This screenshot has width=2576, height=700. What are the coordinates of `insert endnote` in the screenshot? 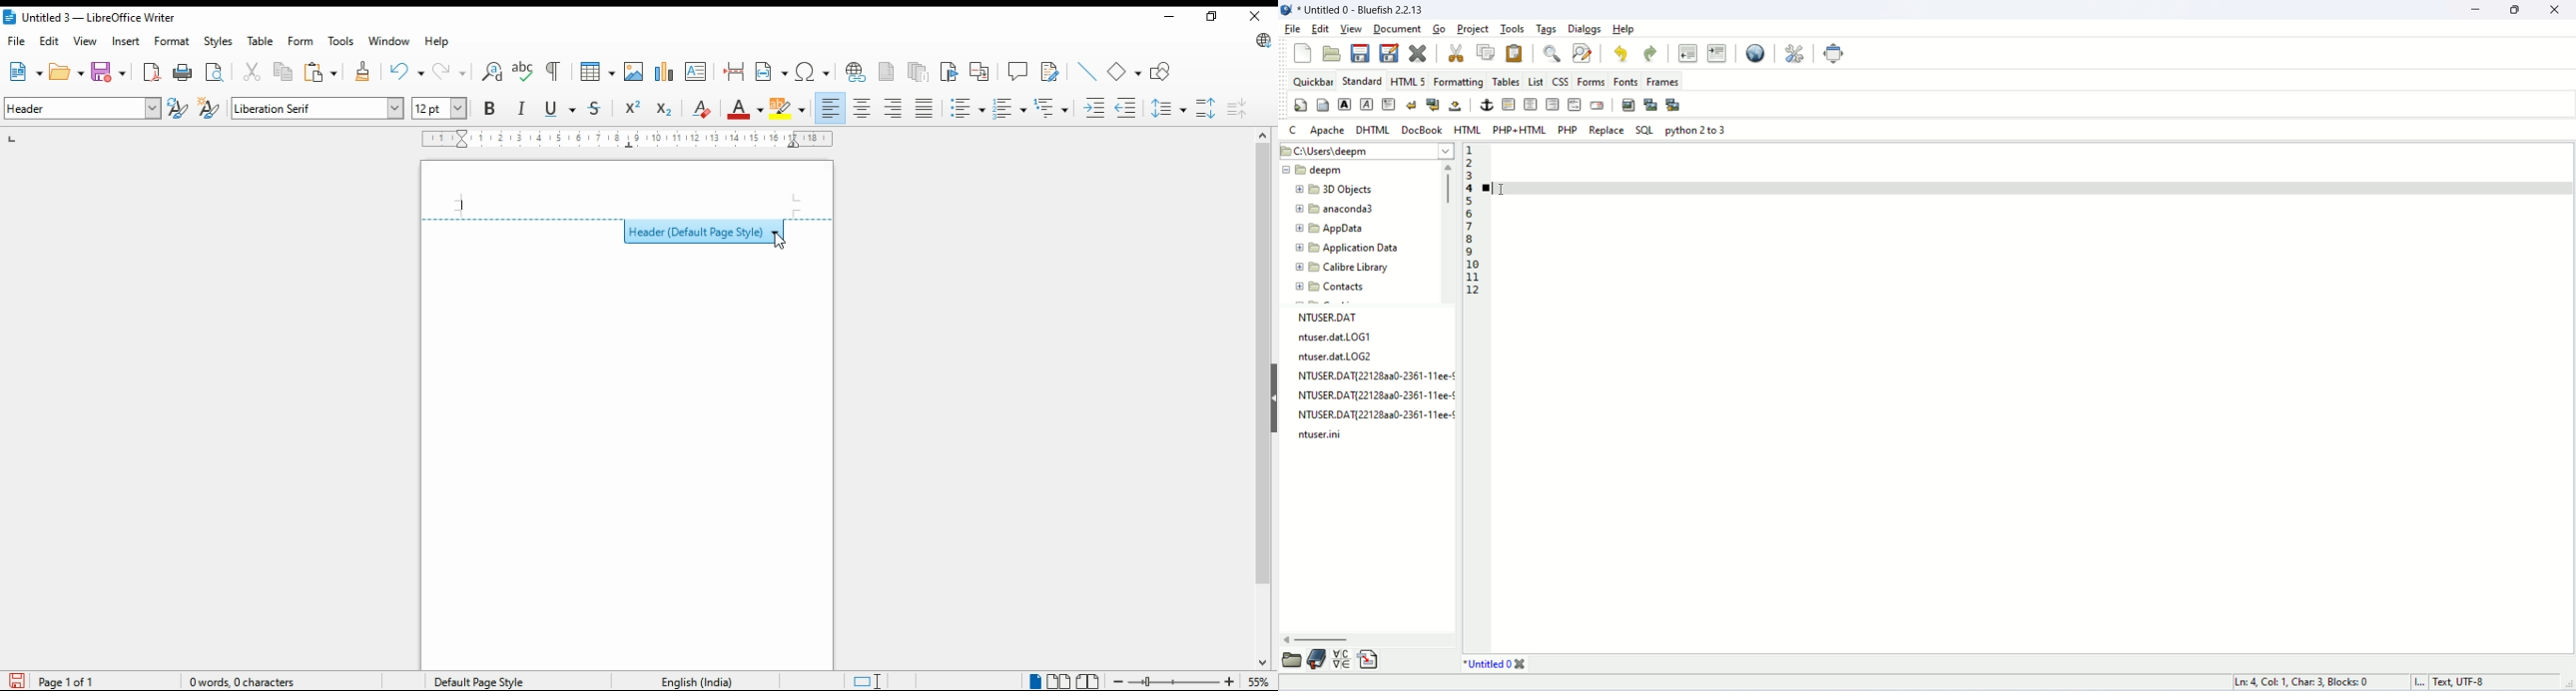 It's located at (920, 71).